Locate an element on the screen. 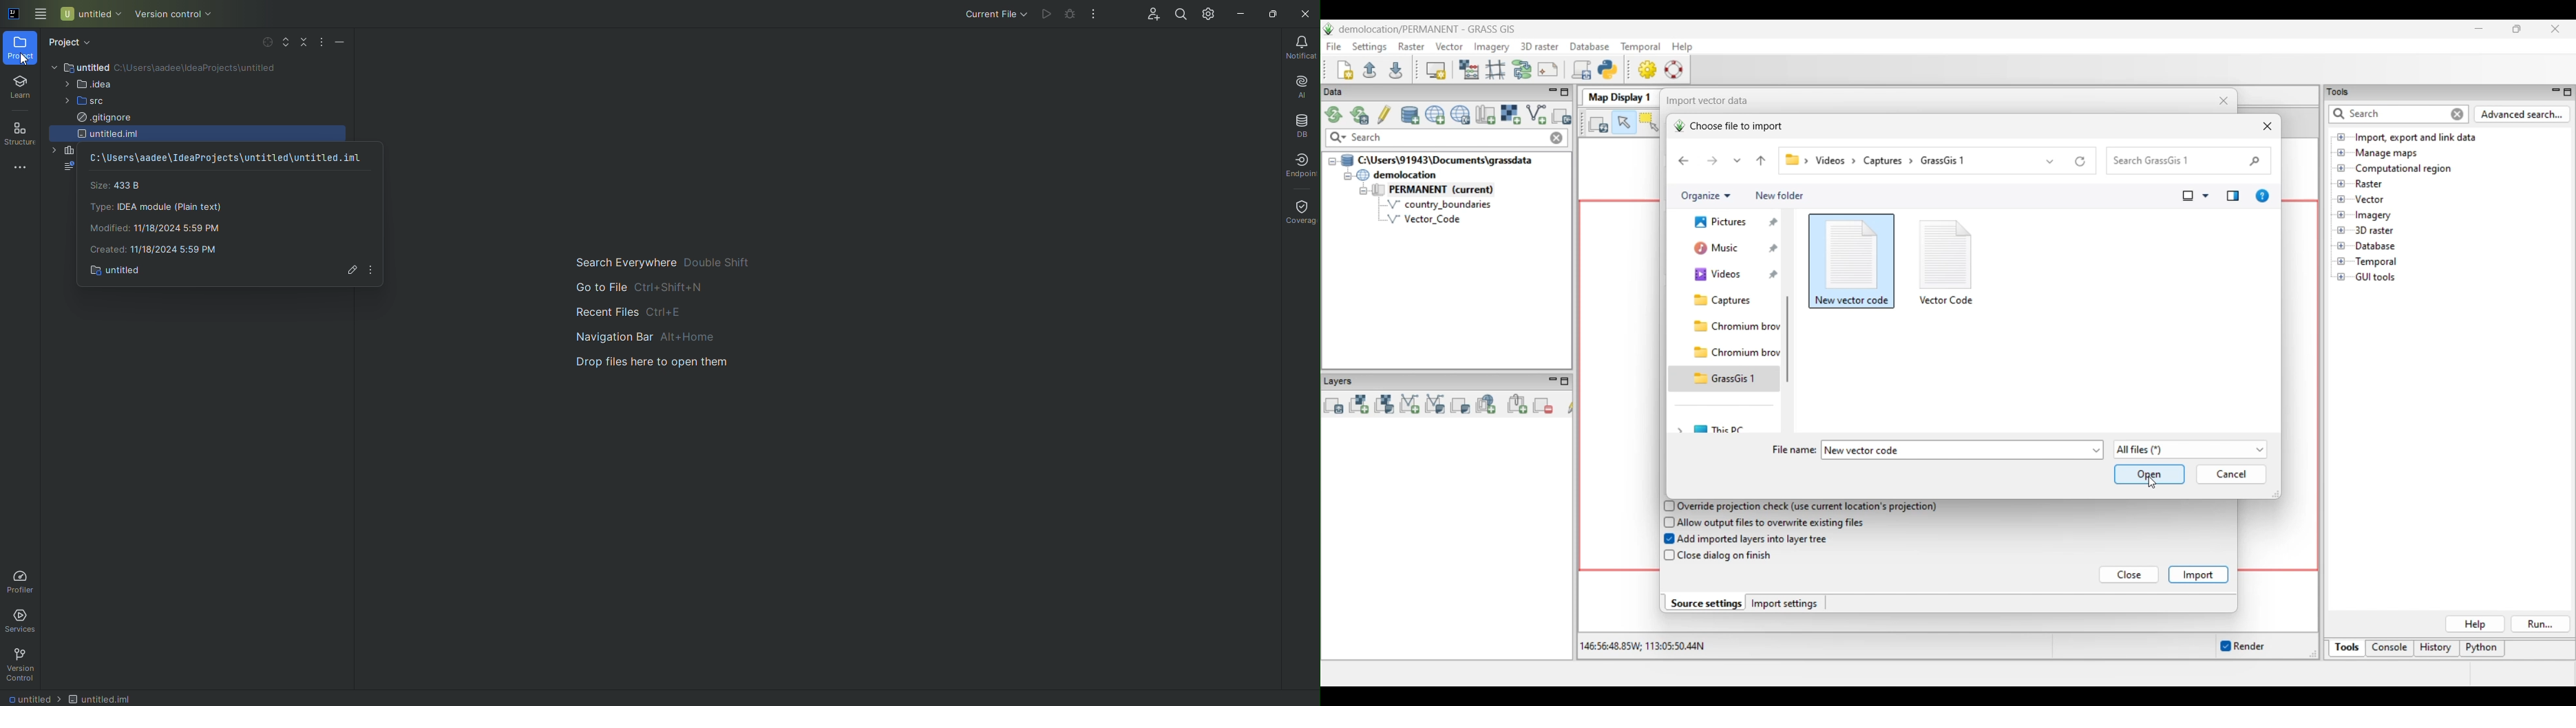 The image size is (2576, 728). Profiler is located at coordinates (28, 581).